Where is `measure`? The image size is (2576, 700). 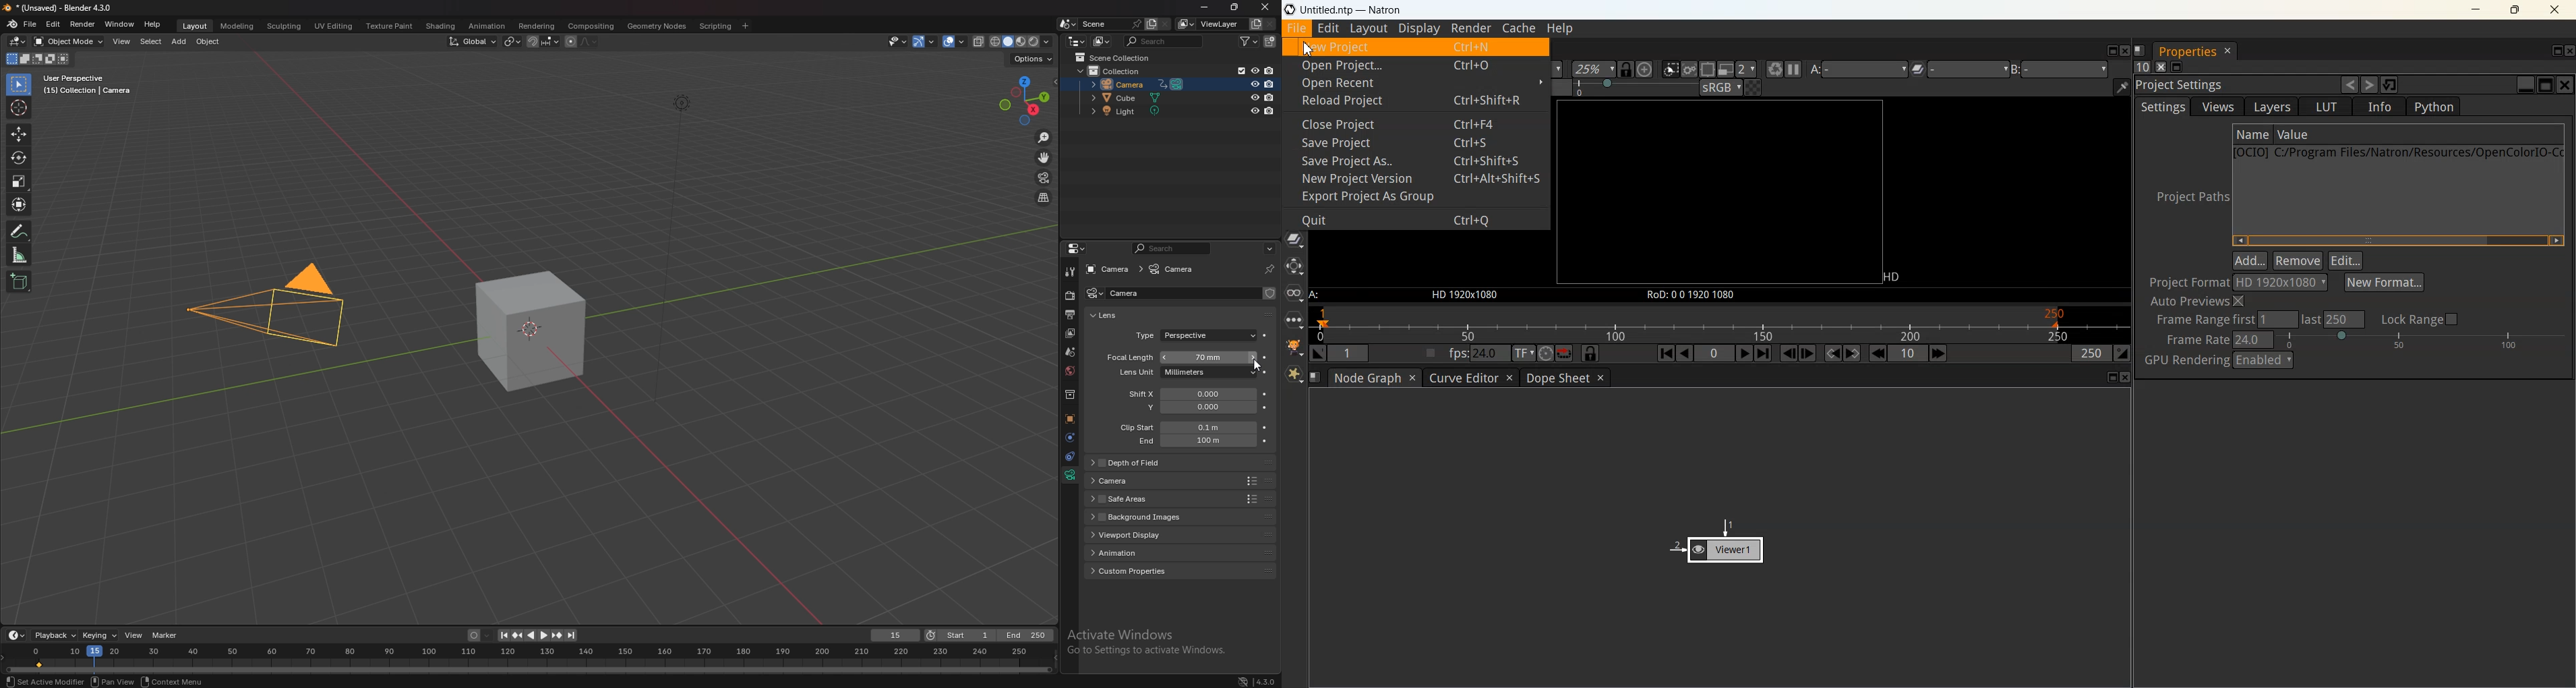 measure is located at coordinates (20, 254).